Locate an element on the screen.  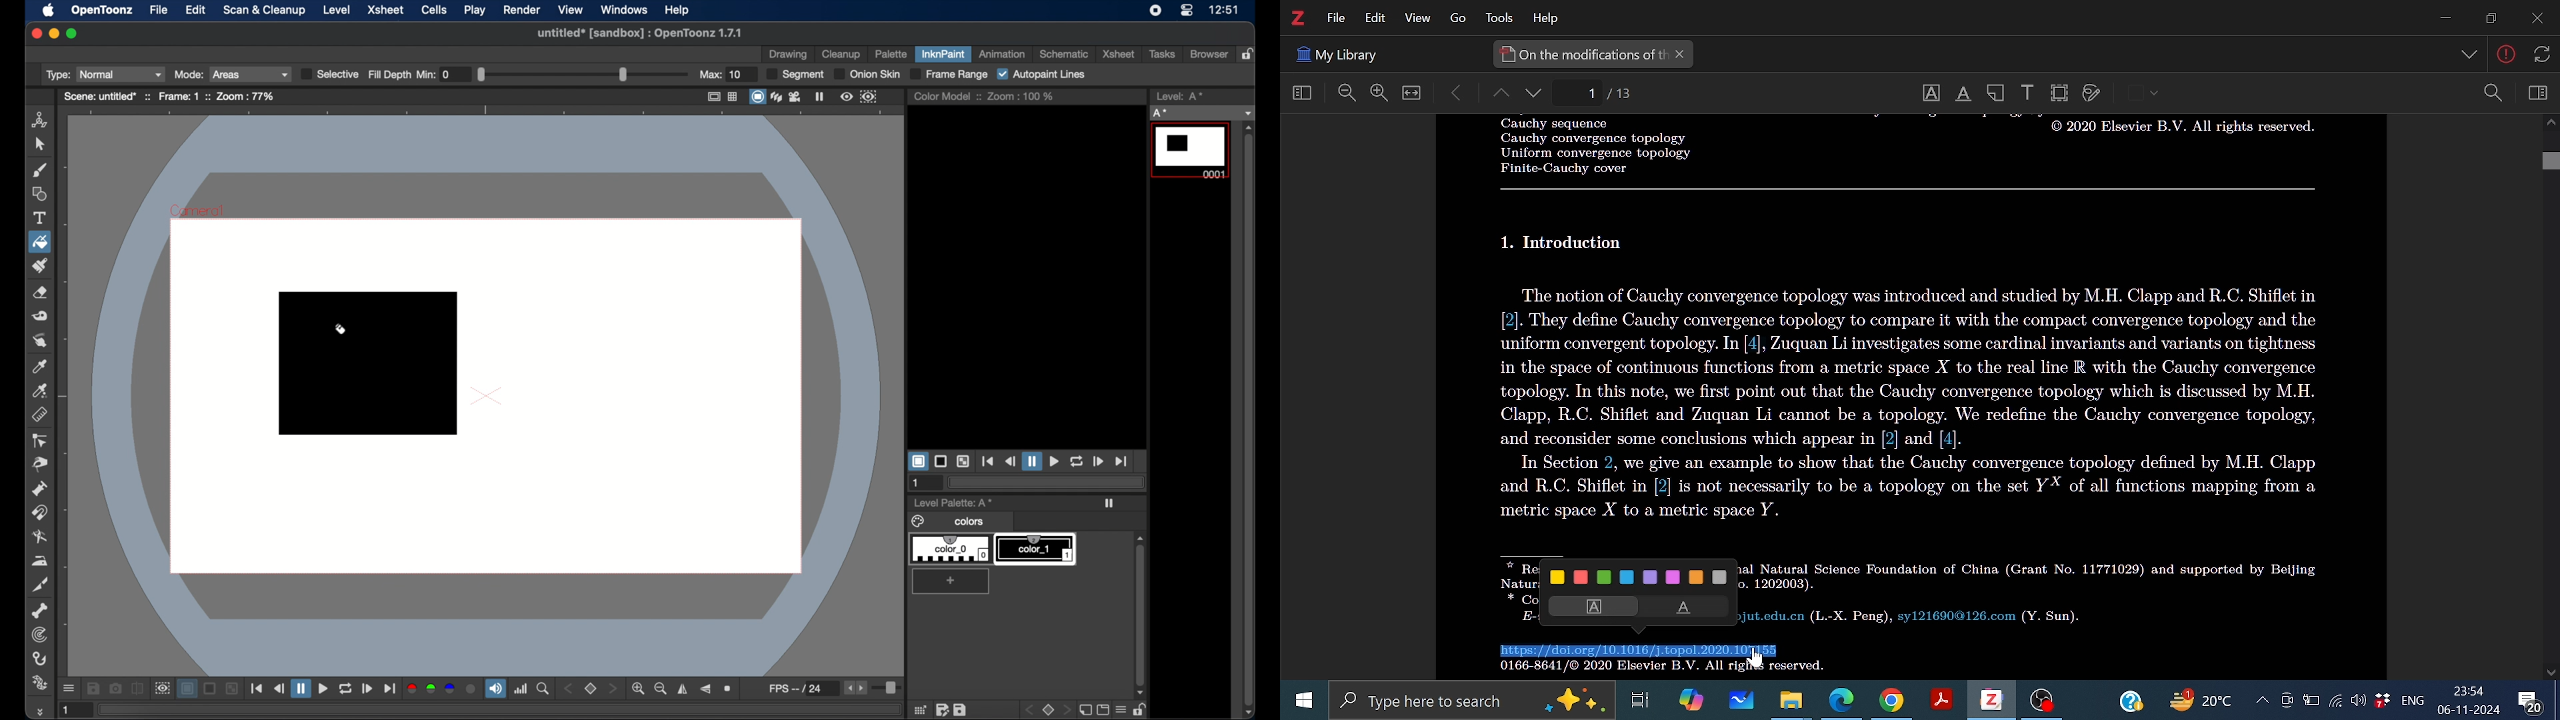
Close current tab is located at coordinates (1681, 55).